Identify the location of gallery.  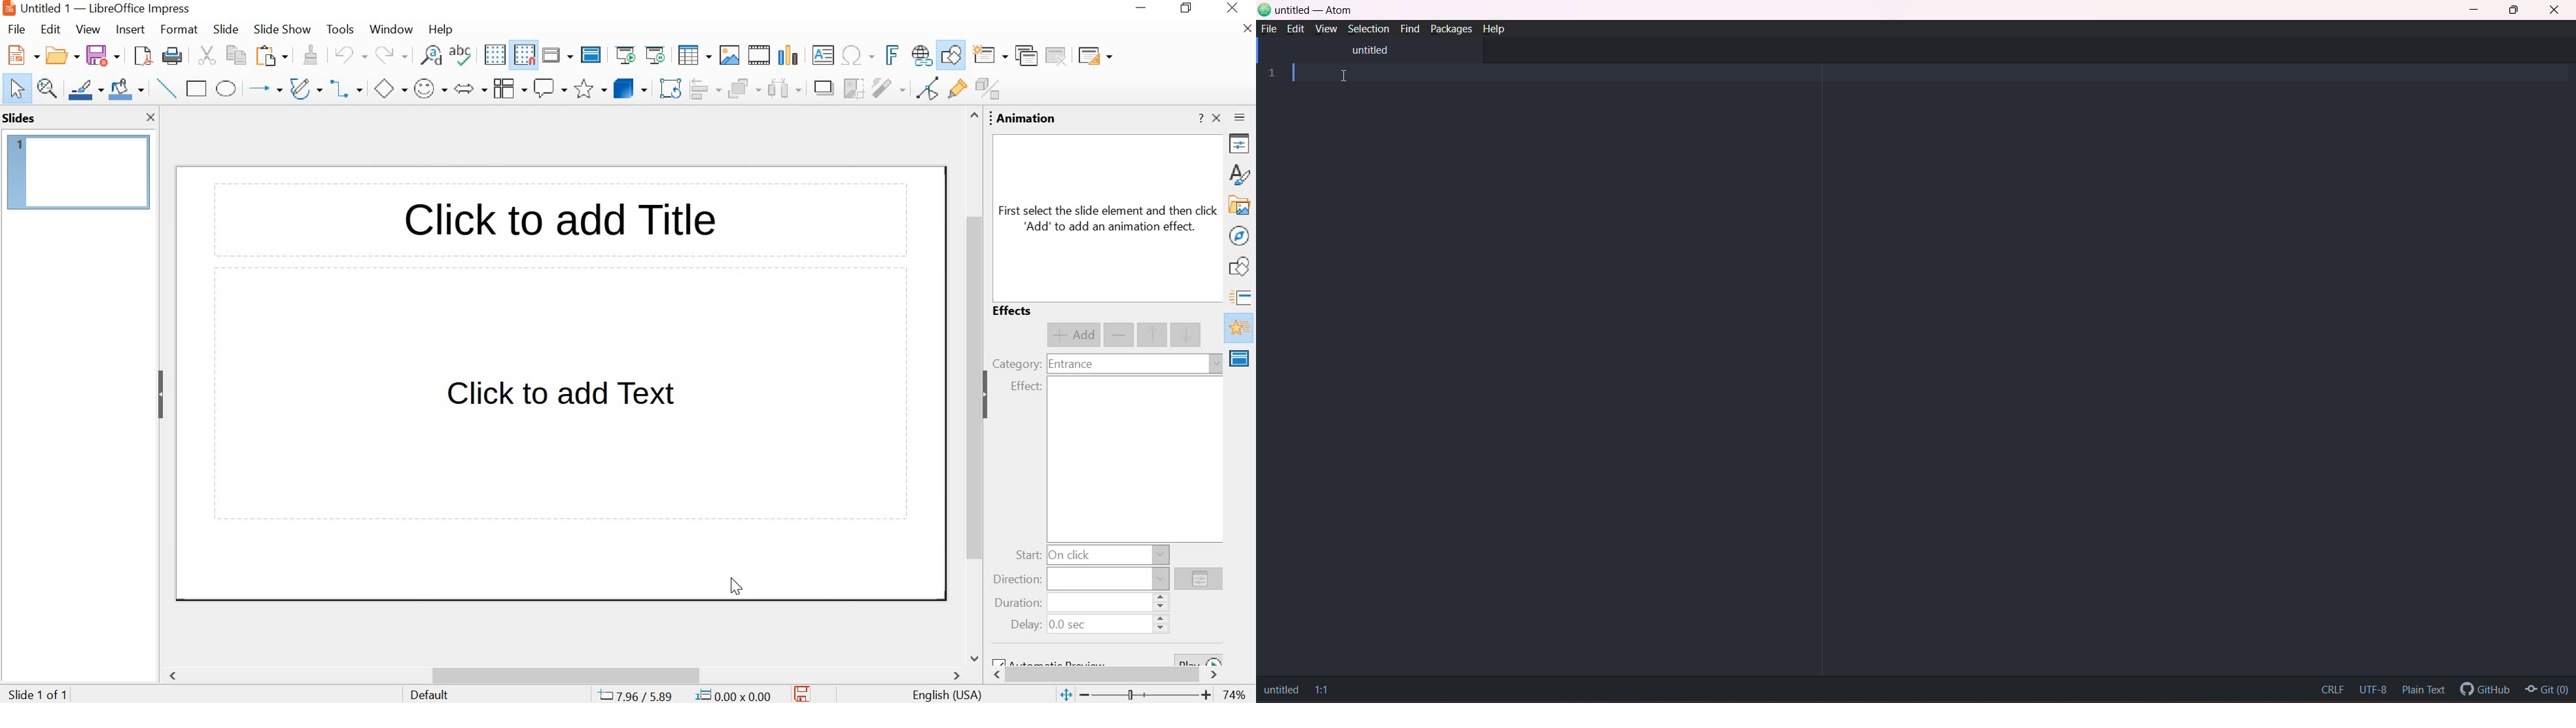
(1240, 206).